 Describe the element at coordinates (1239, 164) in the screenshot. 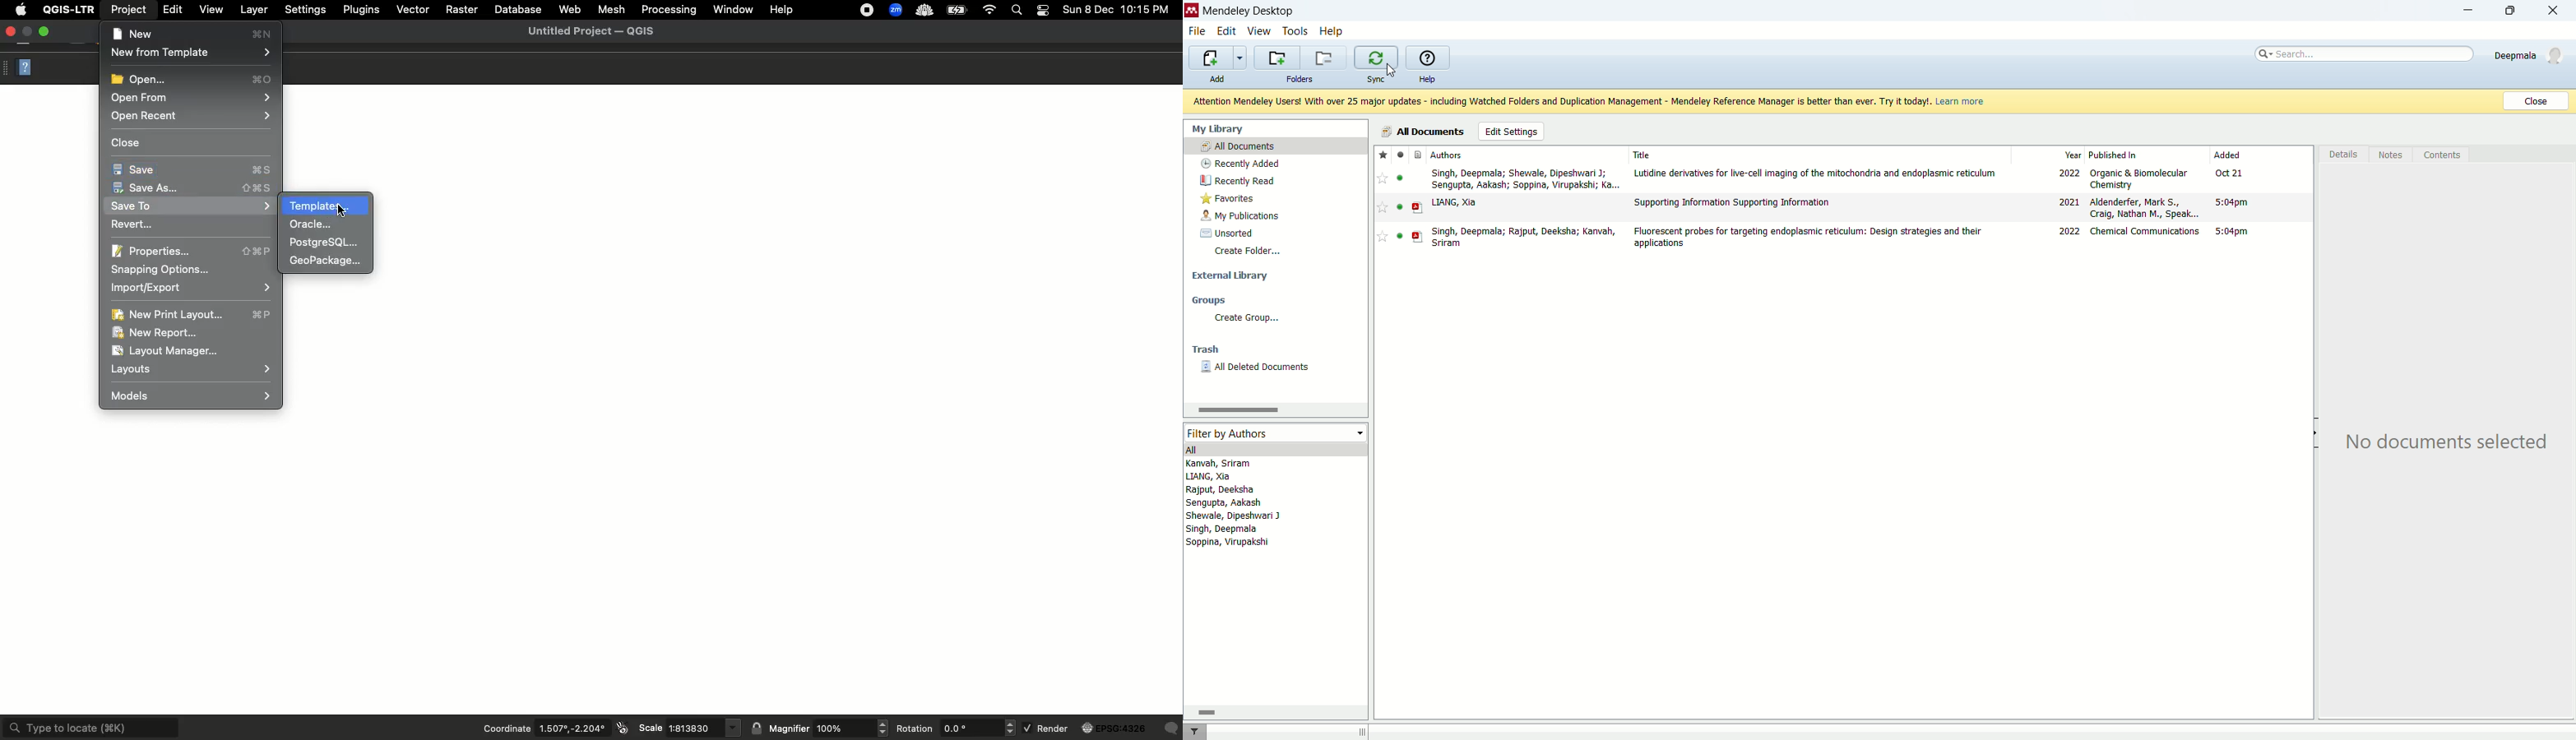

I see `recently added` at that location.